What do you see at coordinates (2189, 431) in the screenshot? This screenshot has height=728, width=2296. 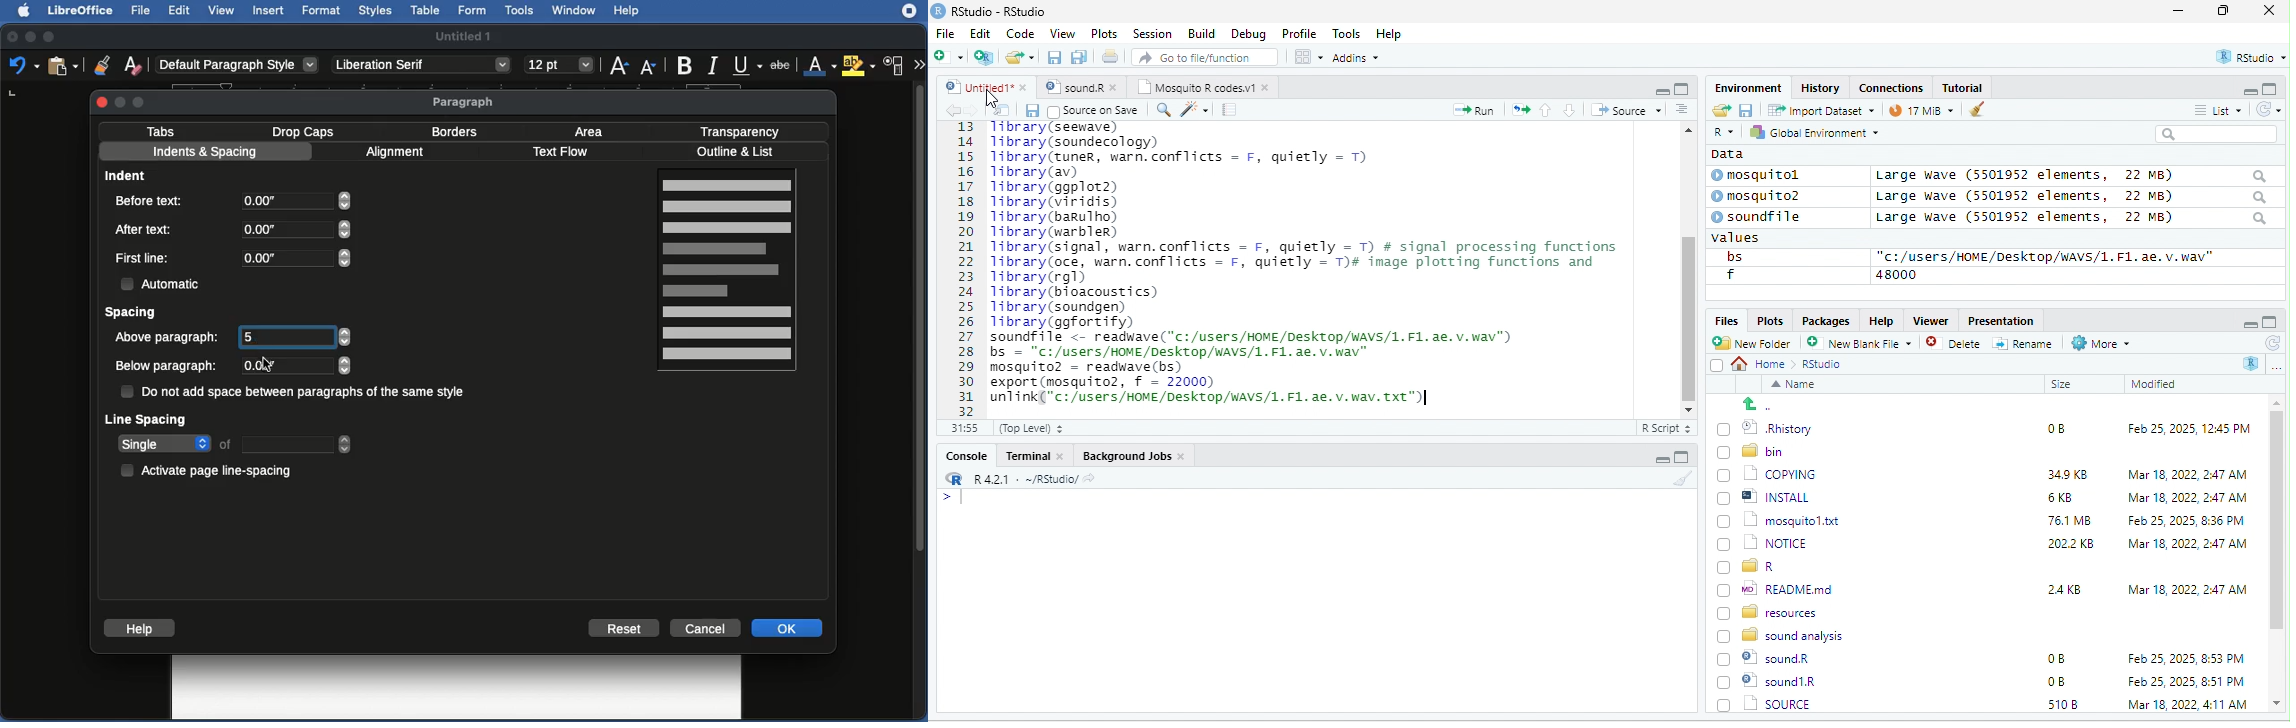 I see `Feb 25, 2025, 12:45 PM` at bounding box center [2189, 431].